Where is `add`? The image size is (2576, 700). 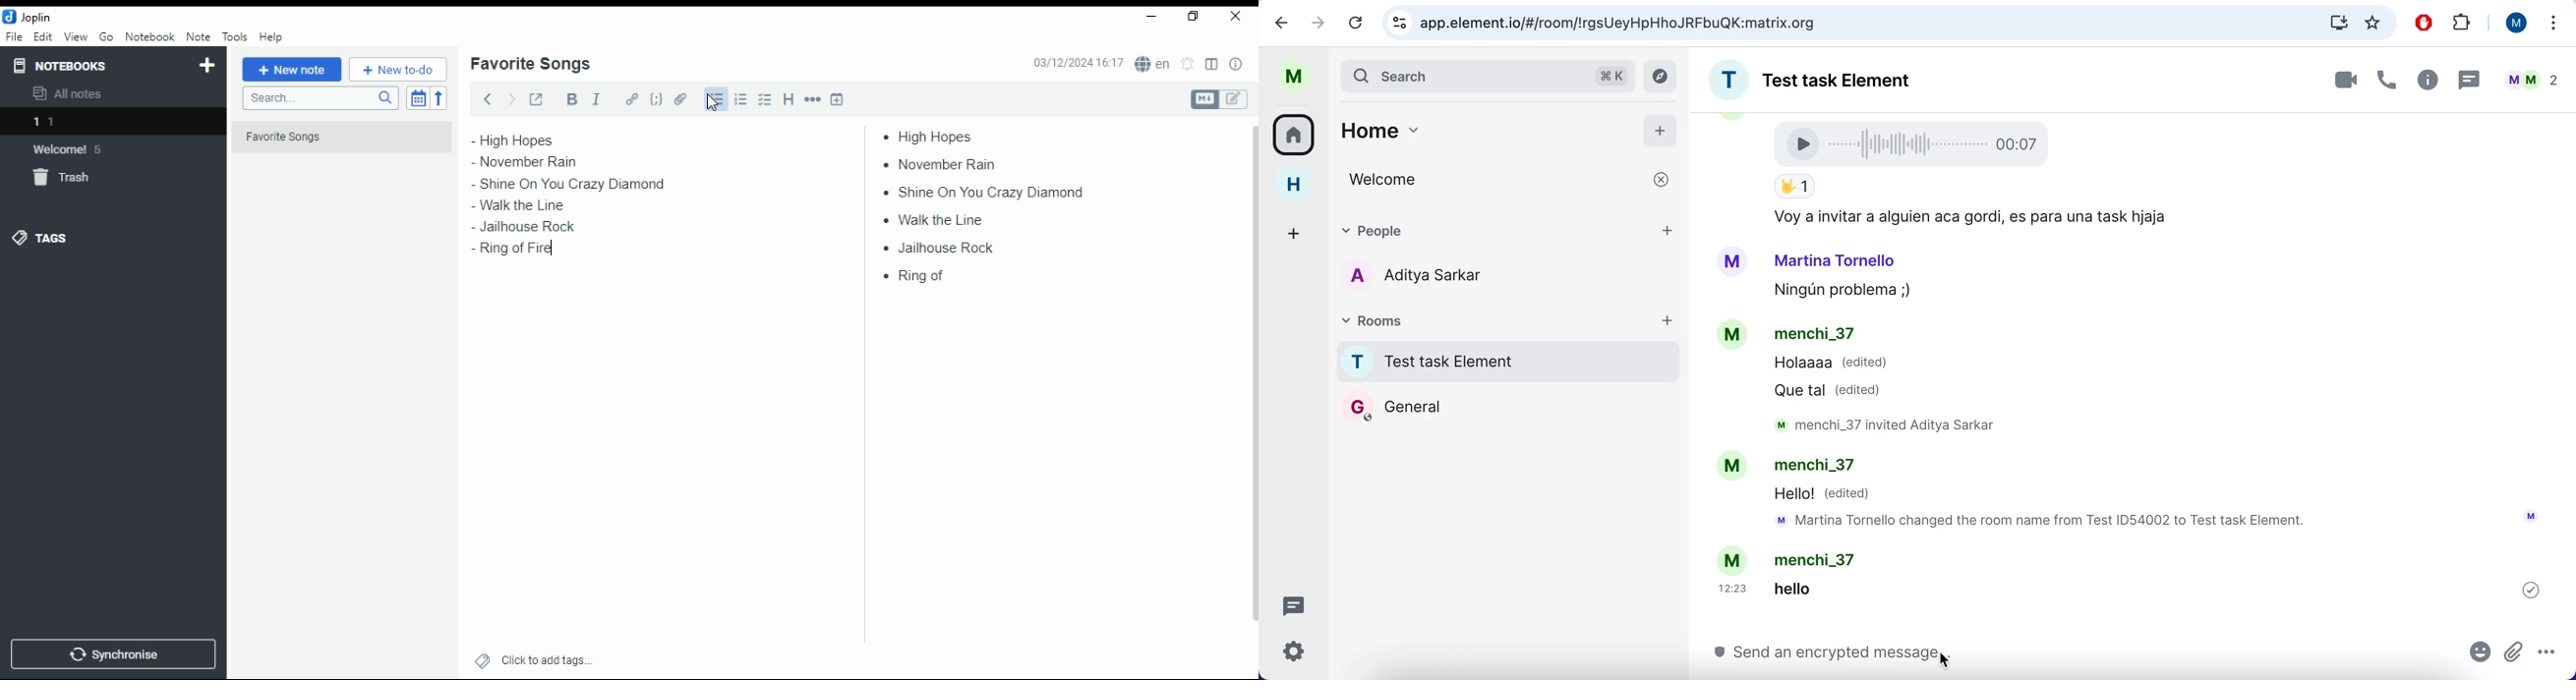
add is located at coordinates (1669, 229).